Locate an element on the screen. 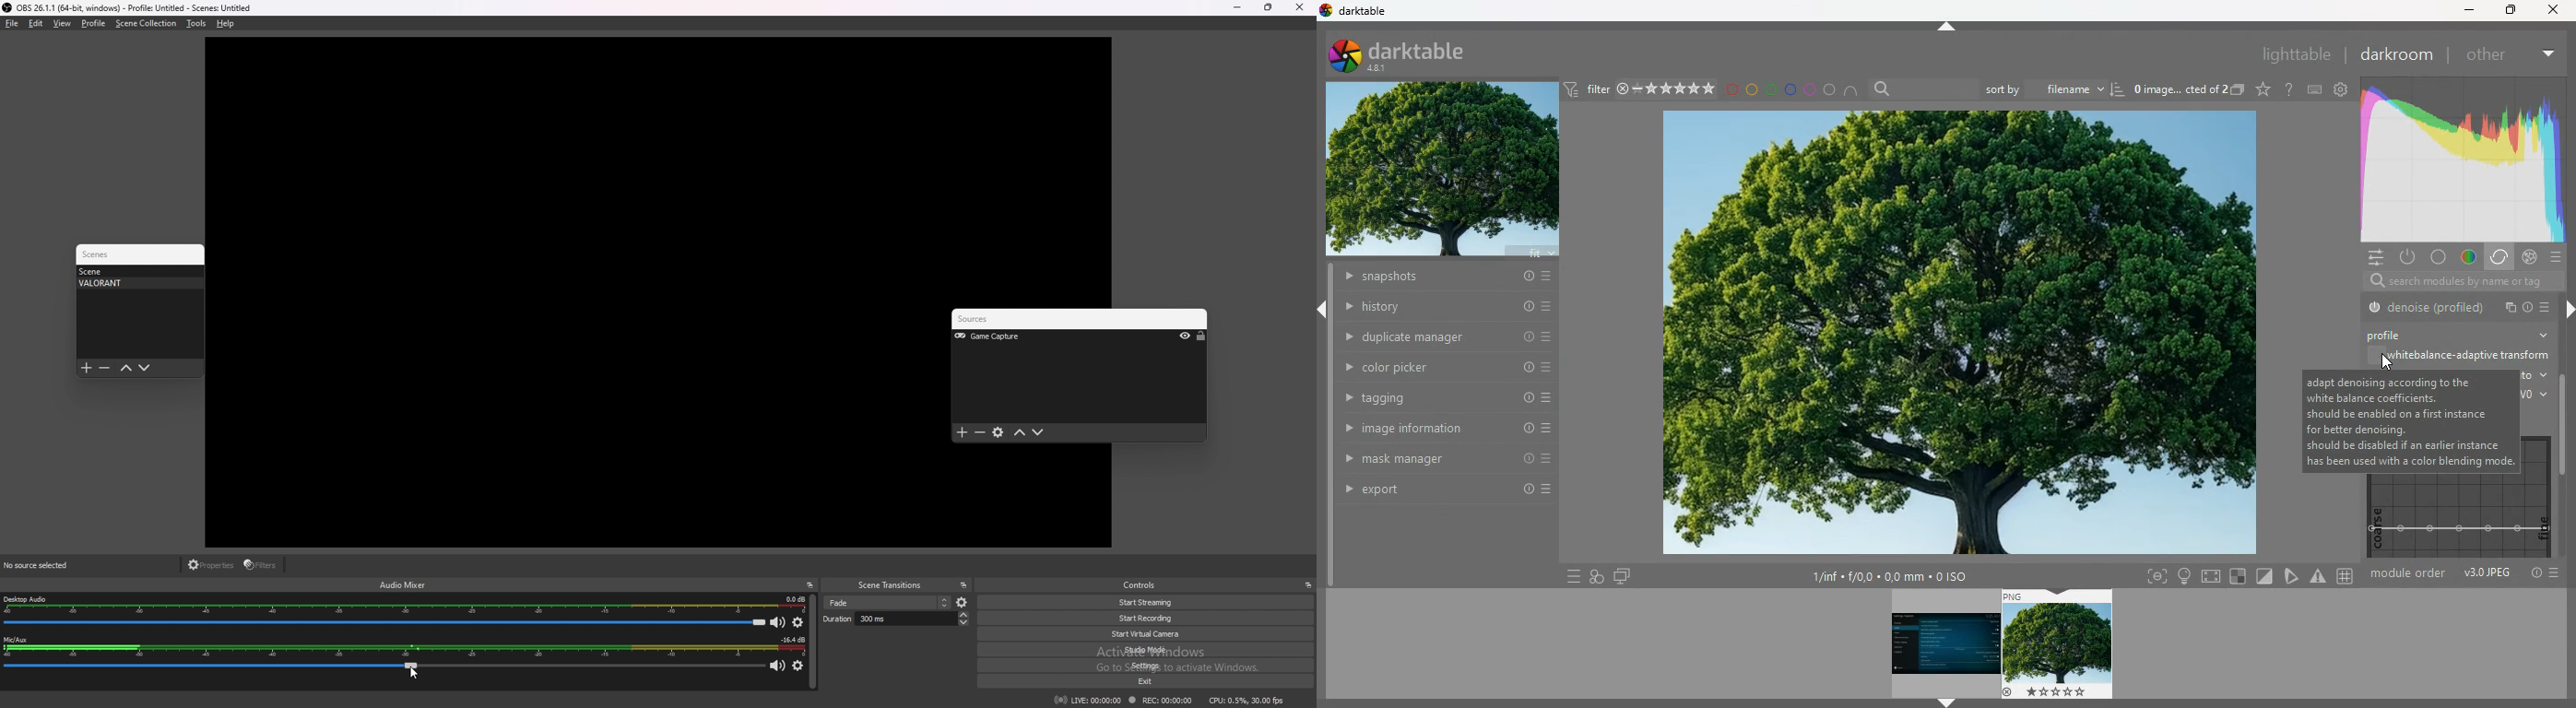 Image resolution: width=2576 pixels, height=728 pixels. scroll bar is located at coordinates (813, 642).